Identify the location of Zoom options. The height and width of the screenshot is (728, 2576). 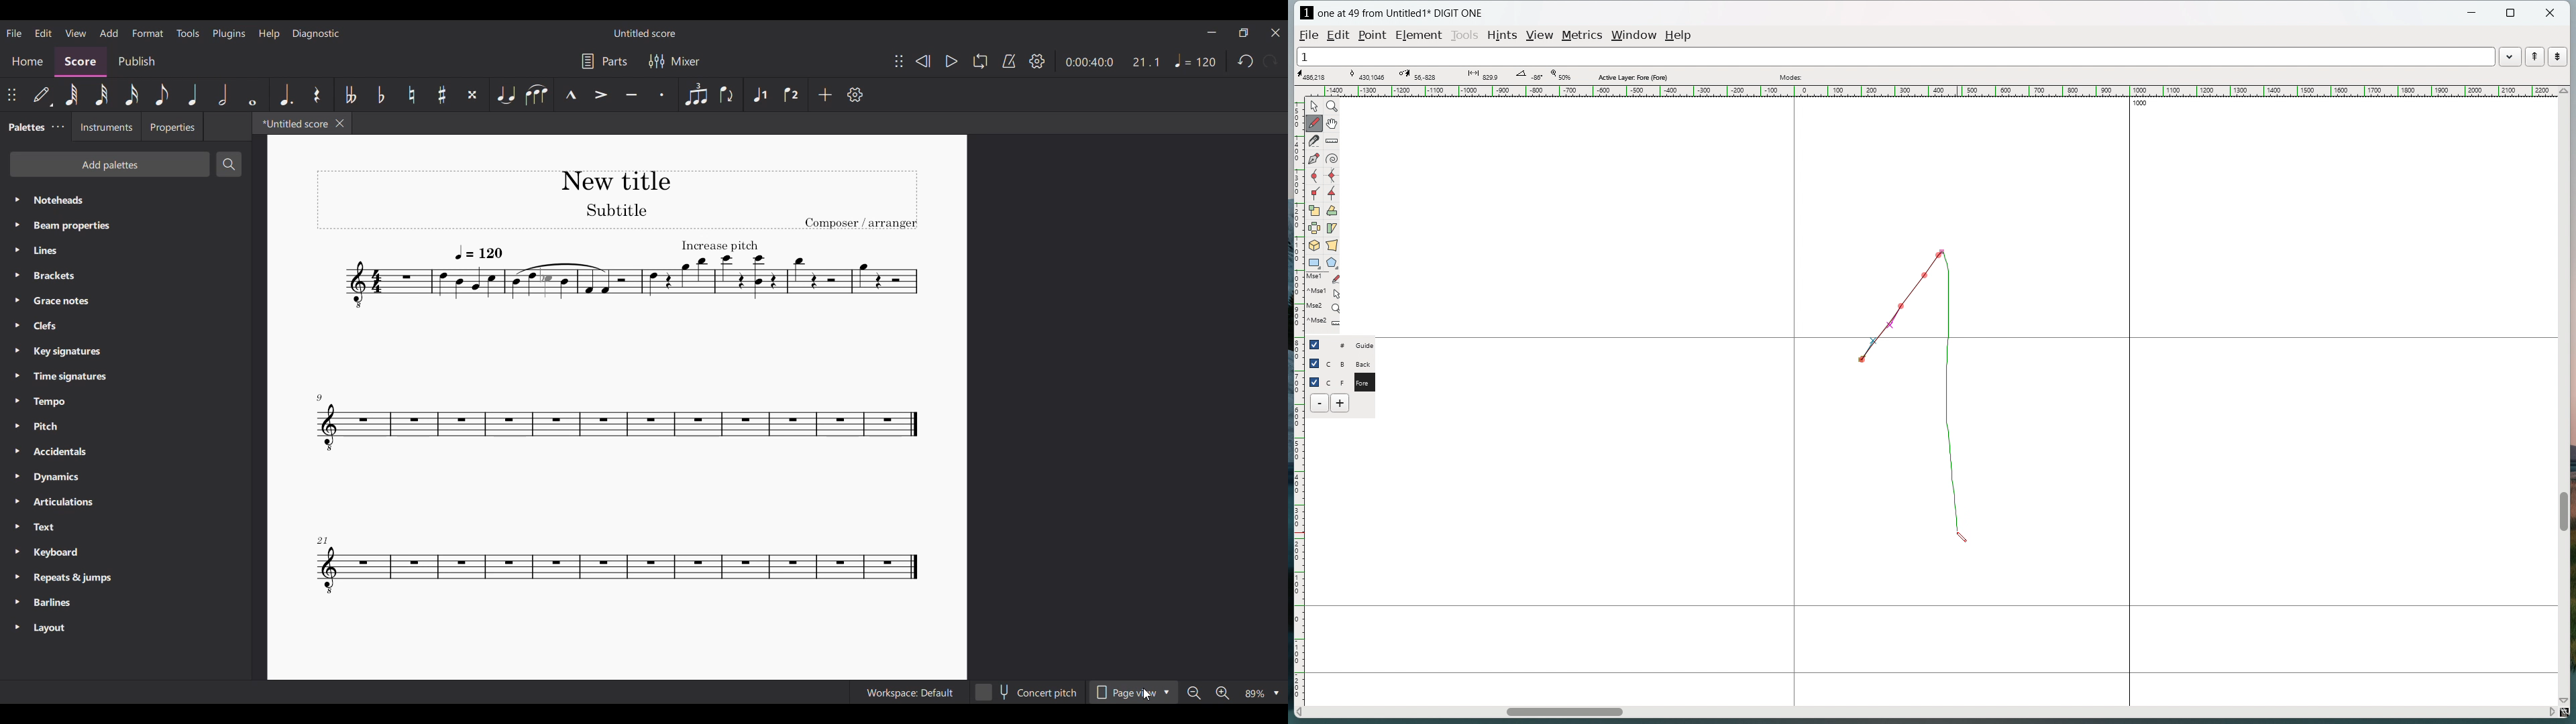
(1262, 693).